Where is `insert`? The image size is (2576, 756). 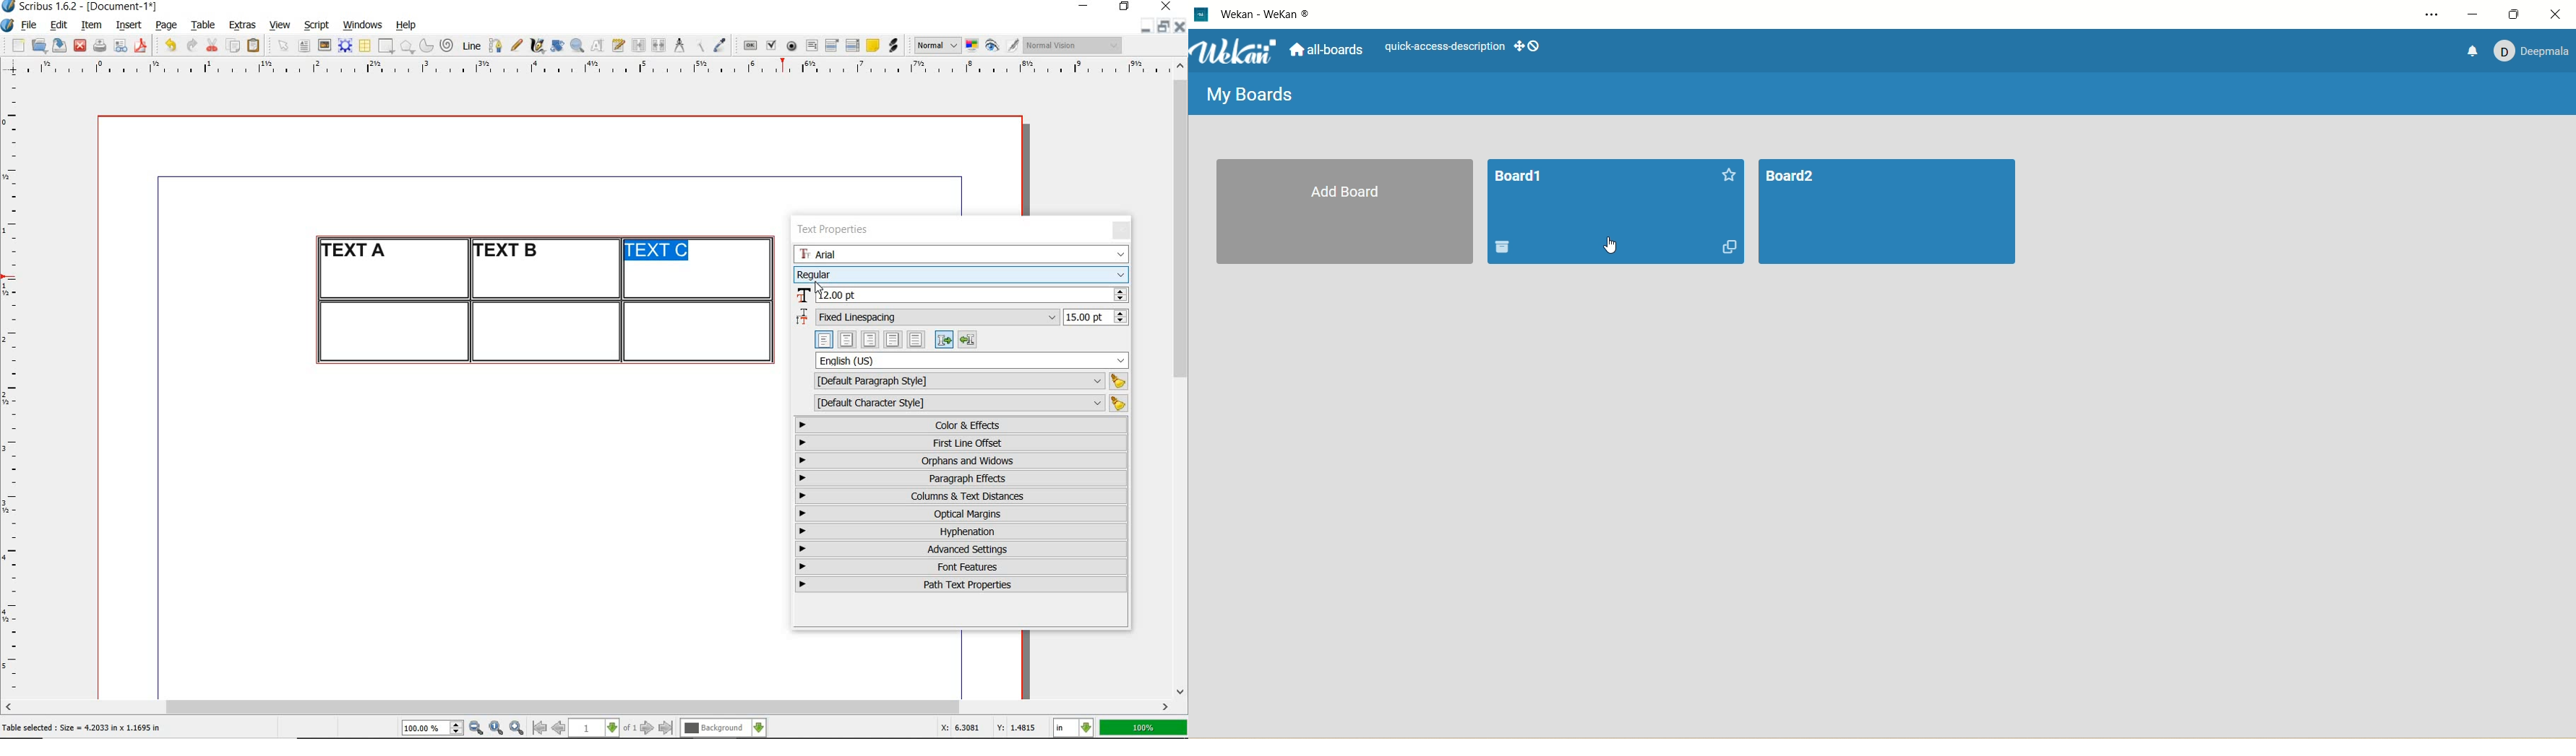
insert is located at coordinates (129, 25).